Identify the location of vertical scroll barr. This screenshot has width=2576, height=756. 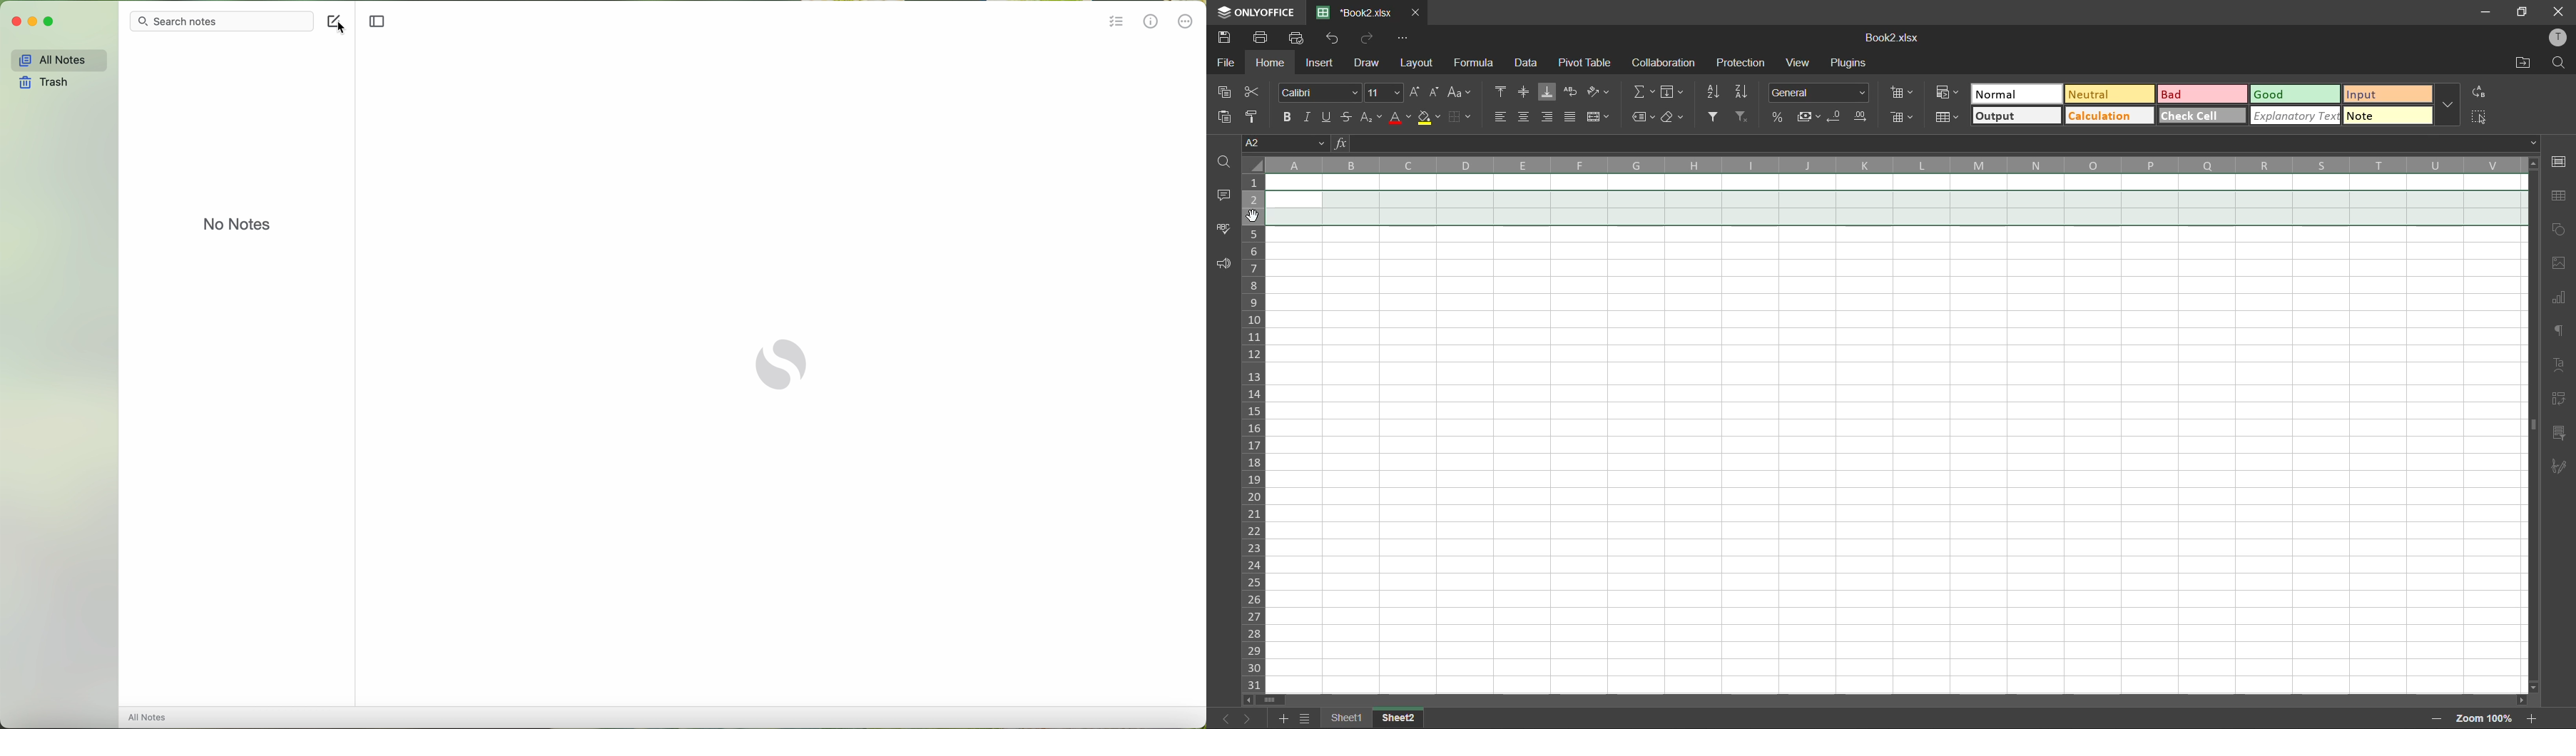
(2531, 425).